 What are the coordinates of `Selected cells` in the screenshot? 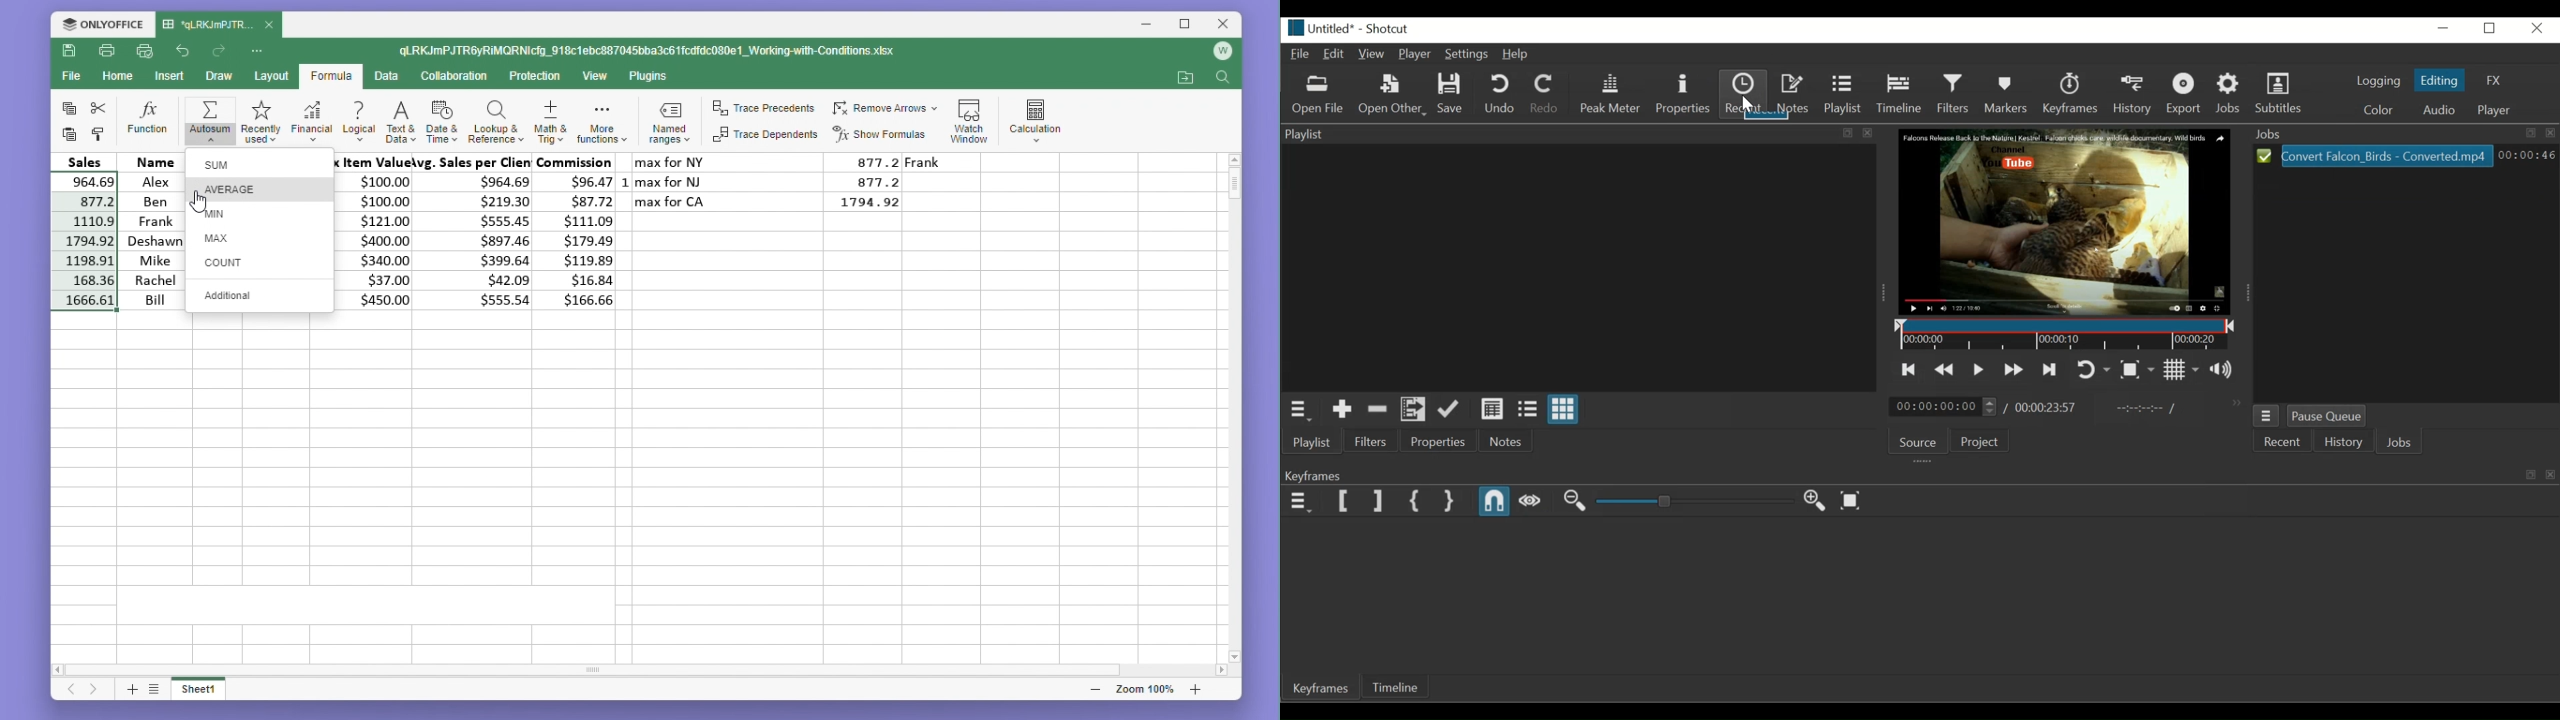 It's located at (82, 240).